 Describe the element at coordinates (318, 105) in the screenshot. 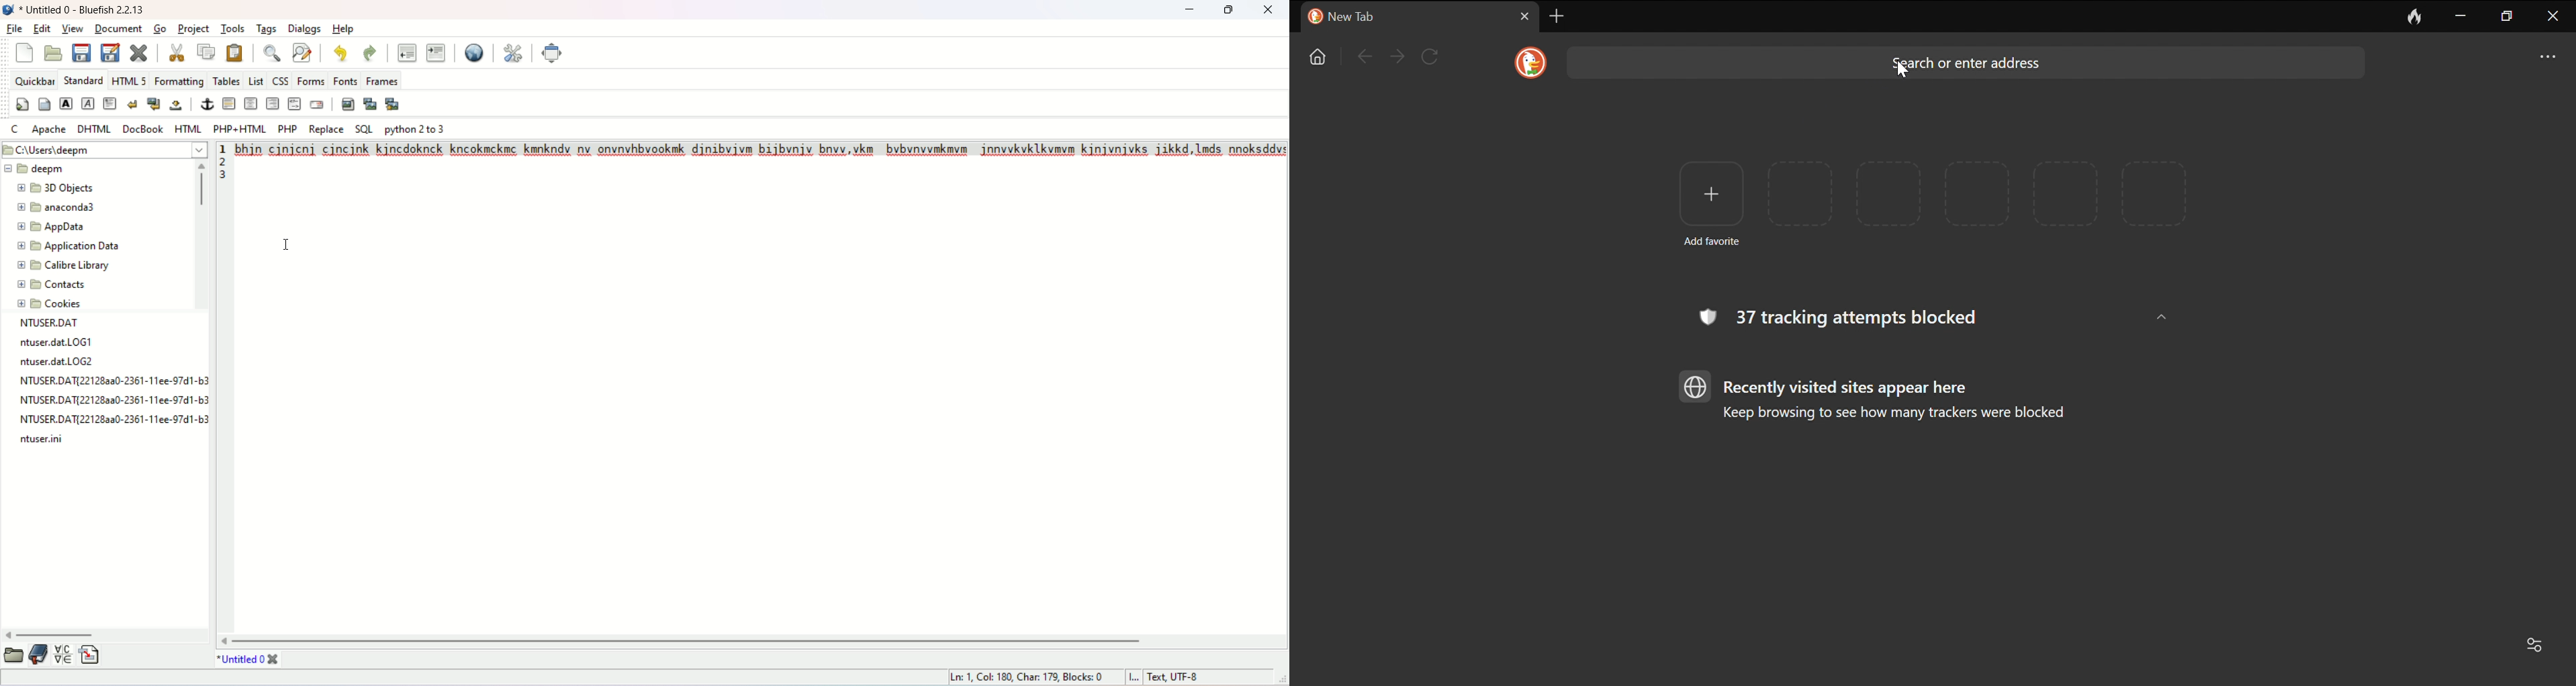

I see `email` at that location.